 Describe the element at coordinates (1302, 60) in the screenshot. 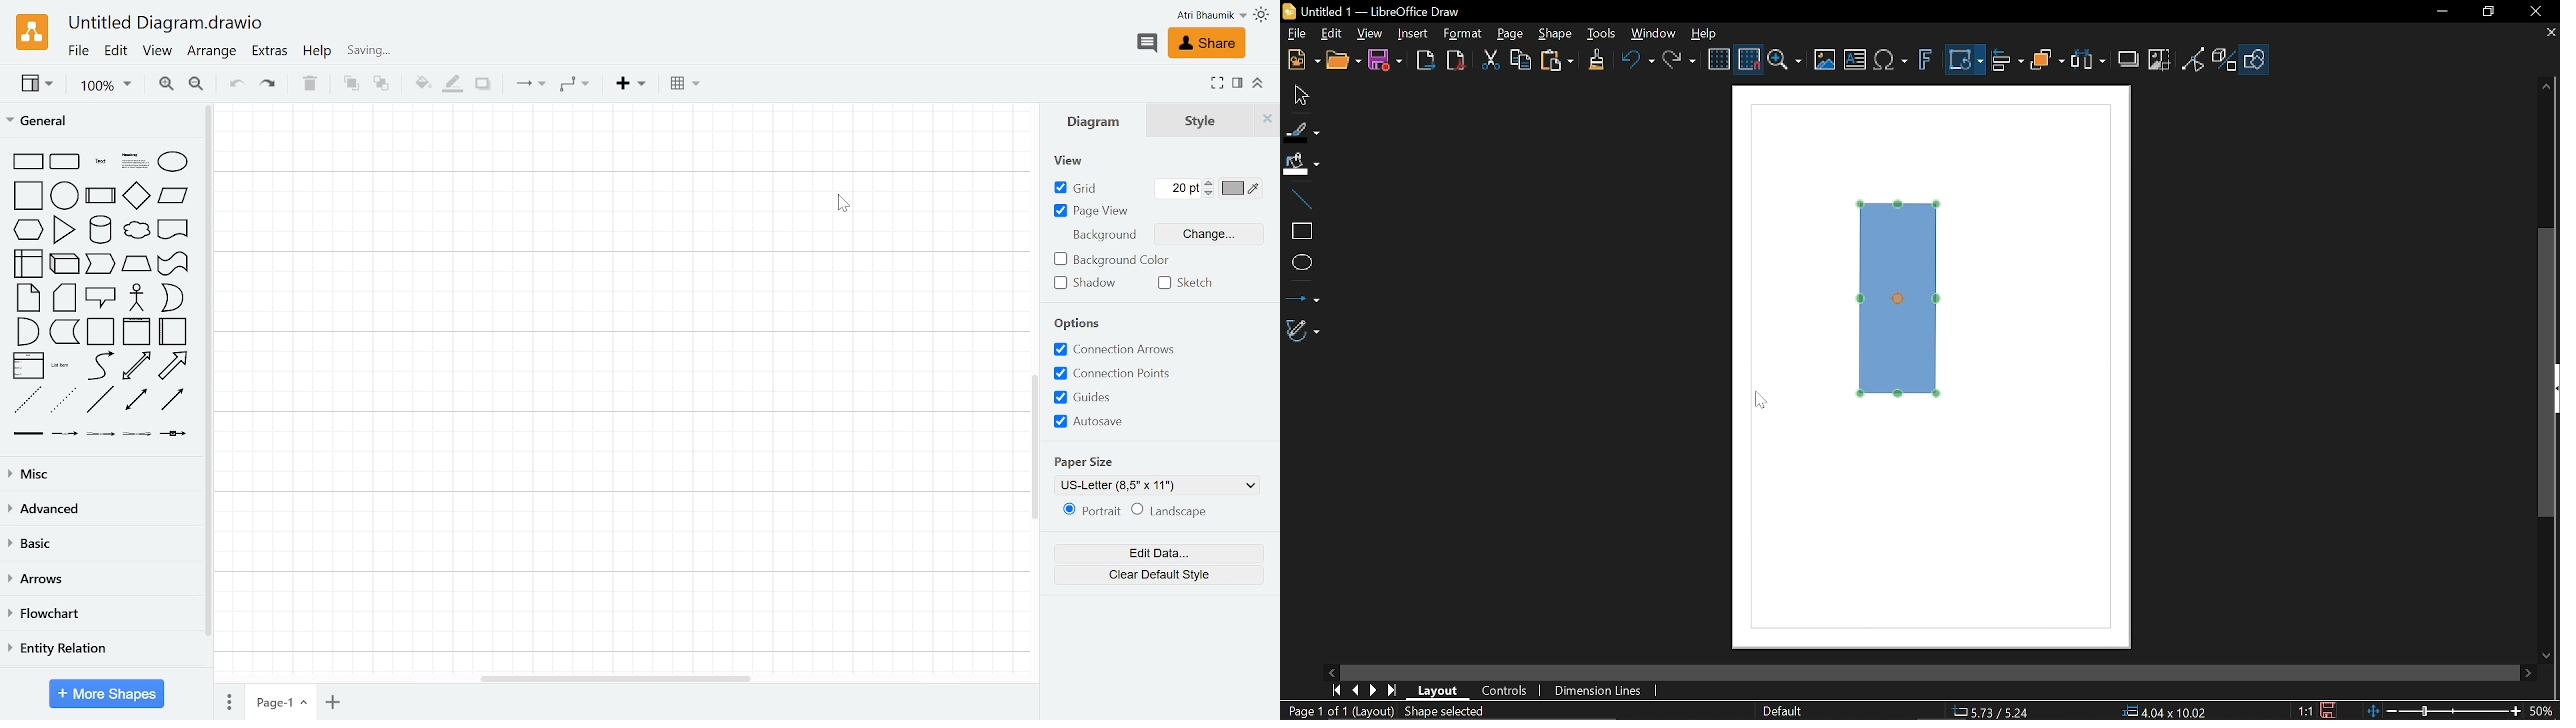

I see `New` at that location.